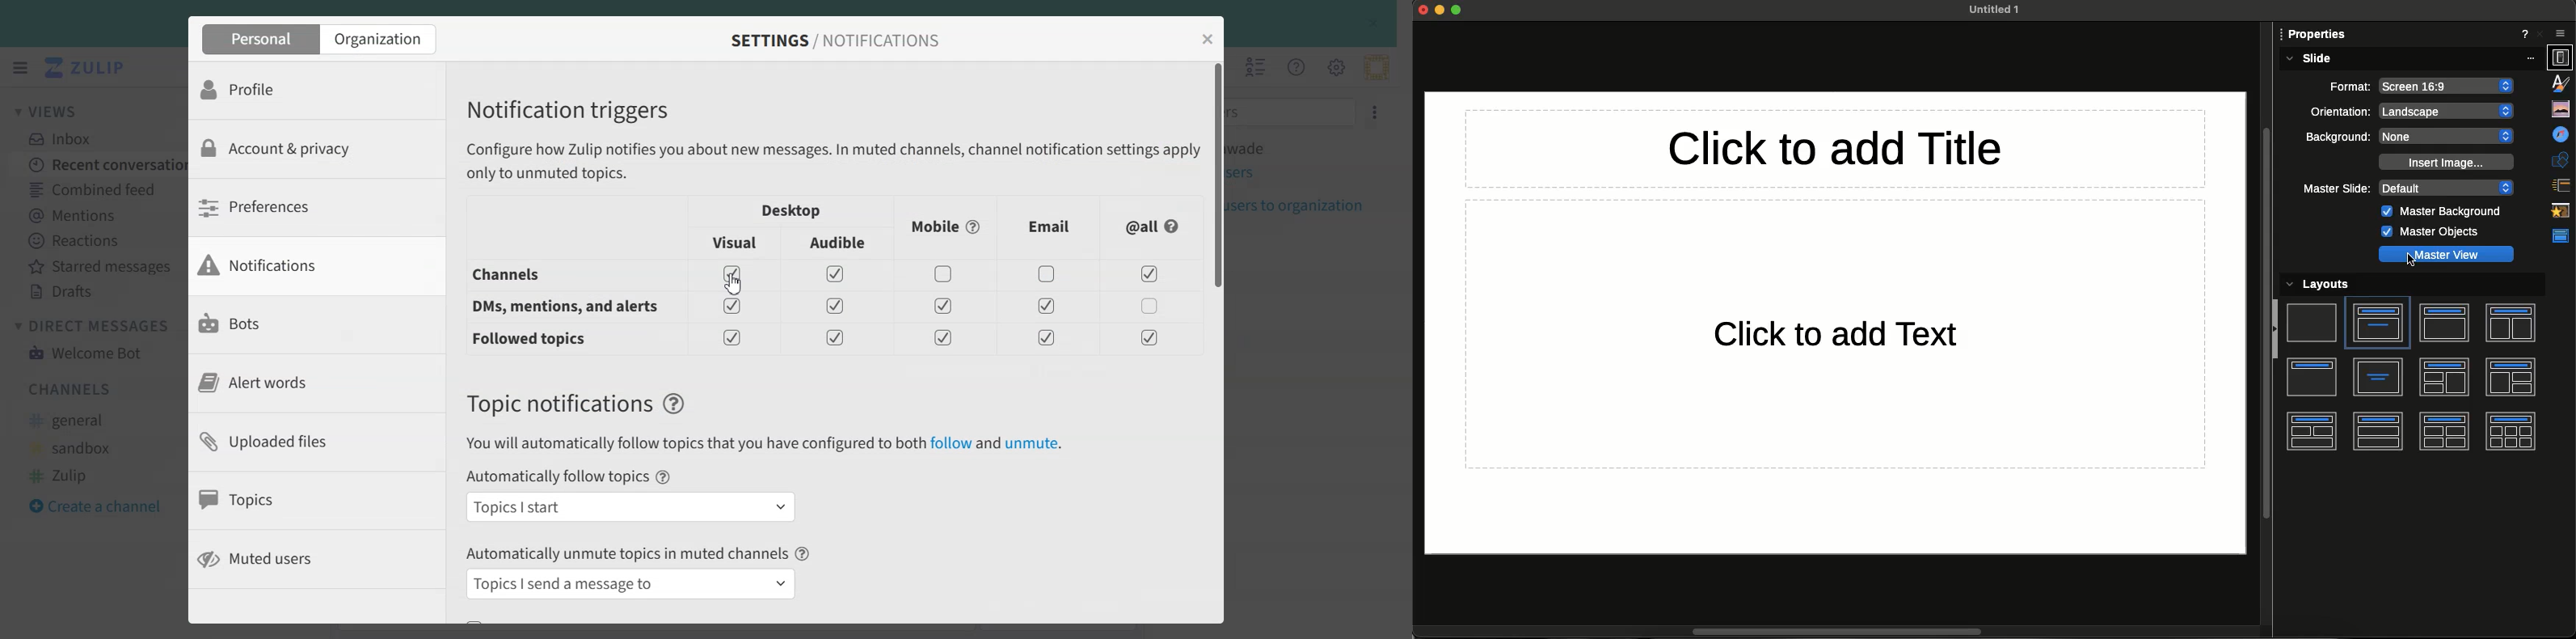  Describe the element at coordinates (2308, 59) in the screenshot. I see `Slide` at that location.